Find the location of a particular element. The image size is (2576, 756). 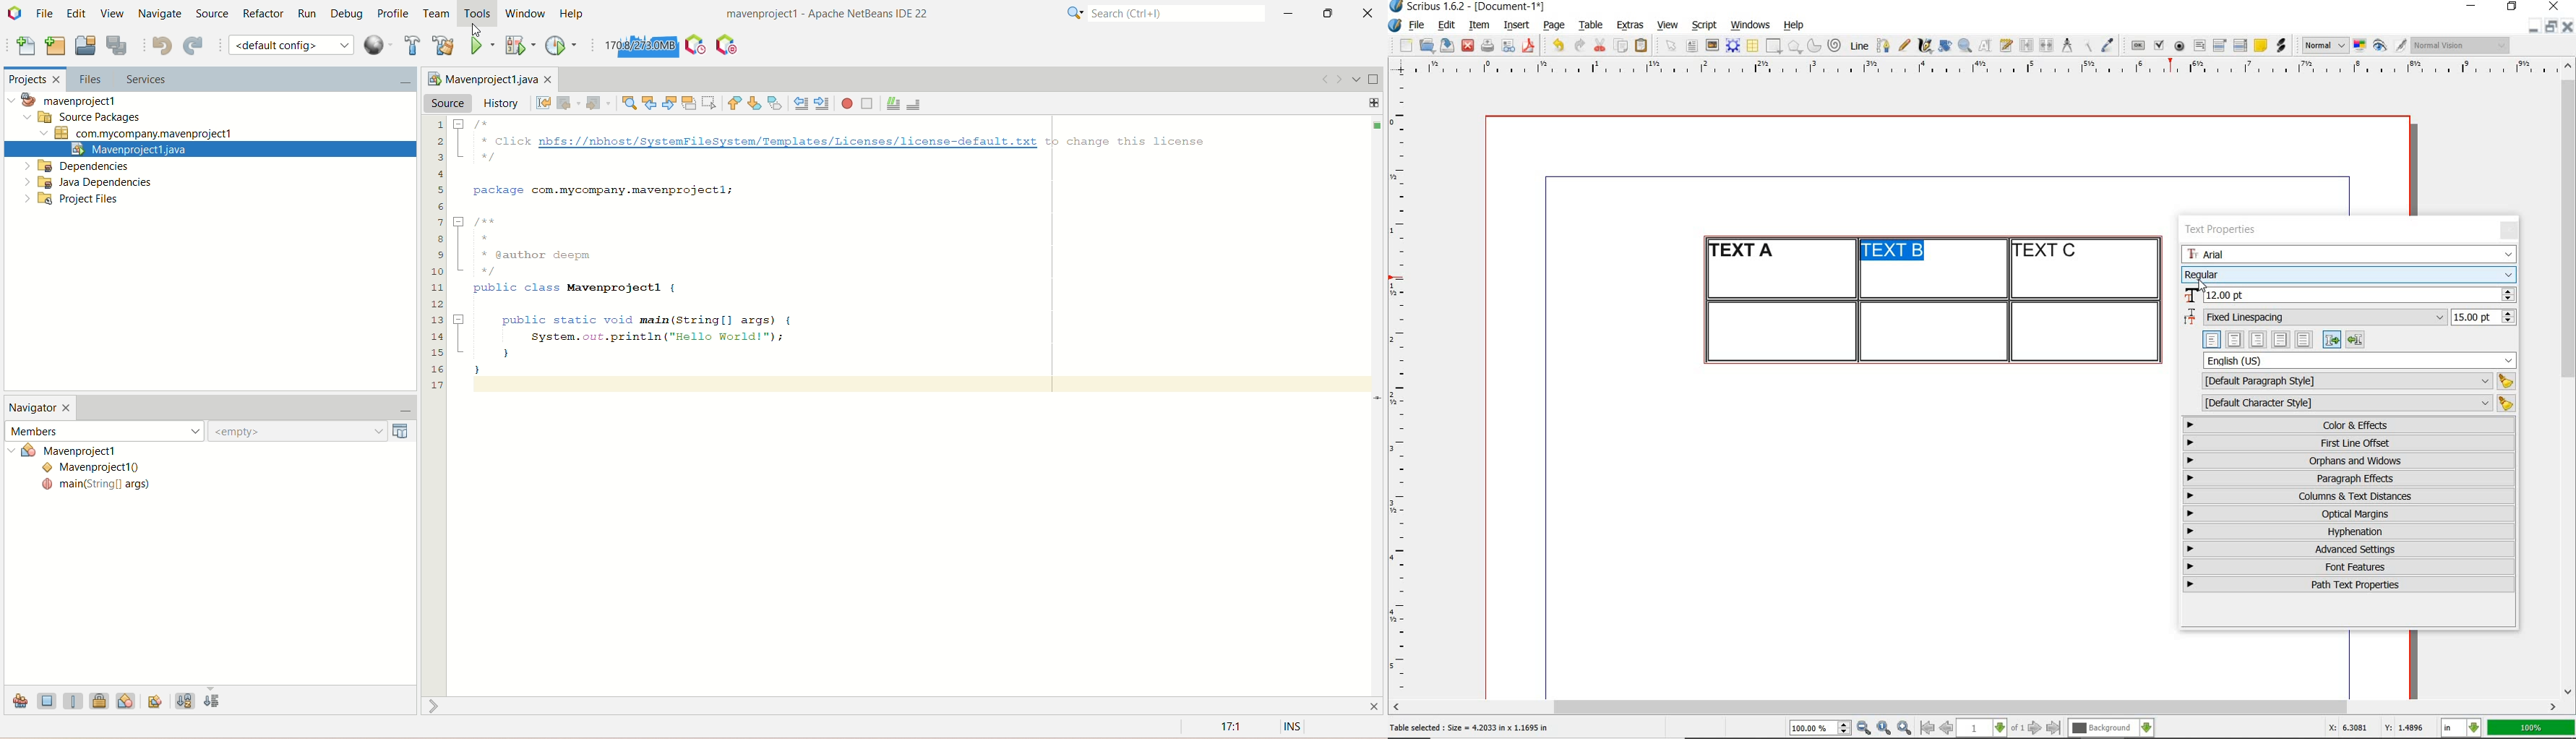

spiral is located at coordinates (1836, 45).